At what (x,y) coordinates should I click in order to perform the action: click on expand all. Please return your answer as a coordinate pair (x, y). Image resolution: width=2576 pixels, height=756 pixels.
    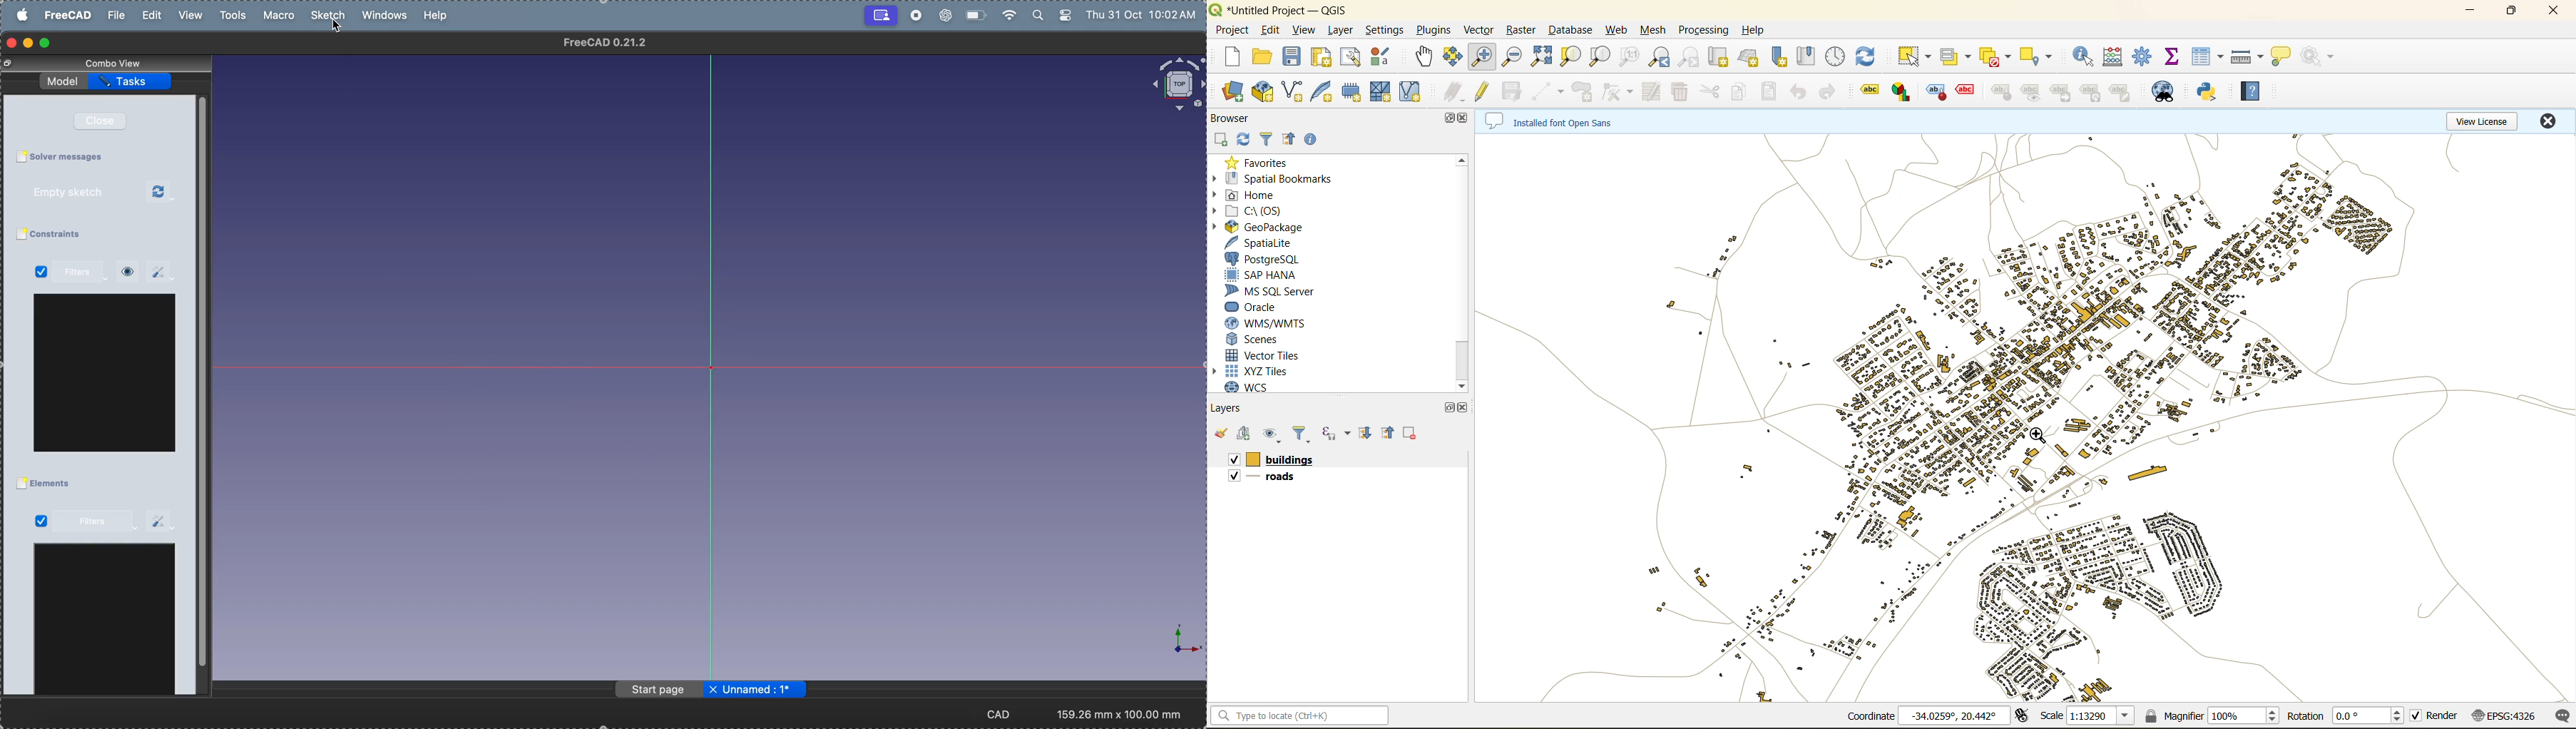
    Looking at the image, I should click on (1365, 433).